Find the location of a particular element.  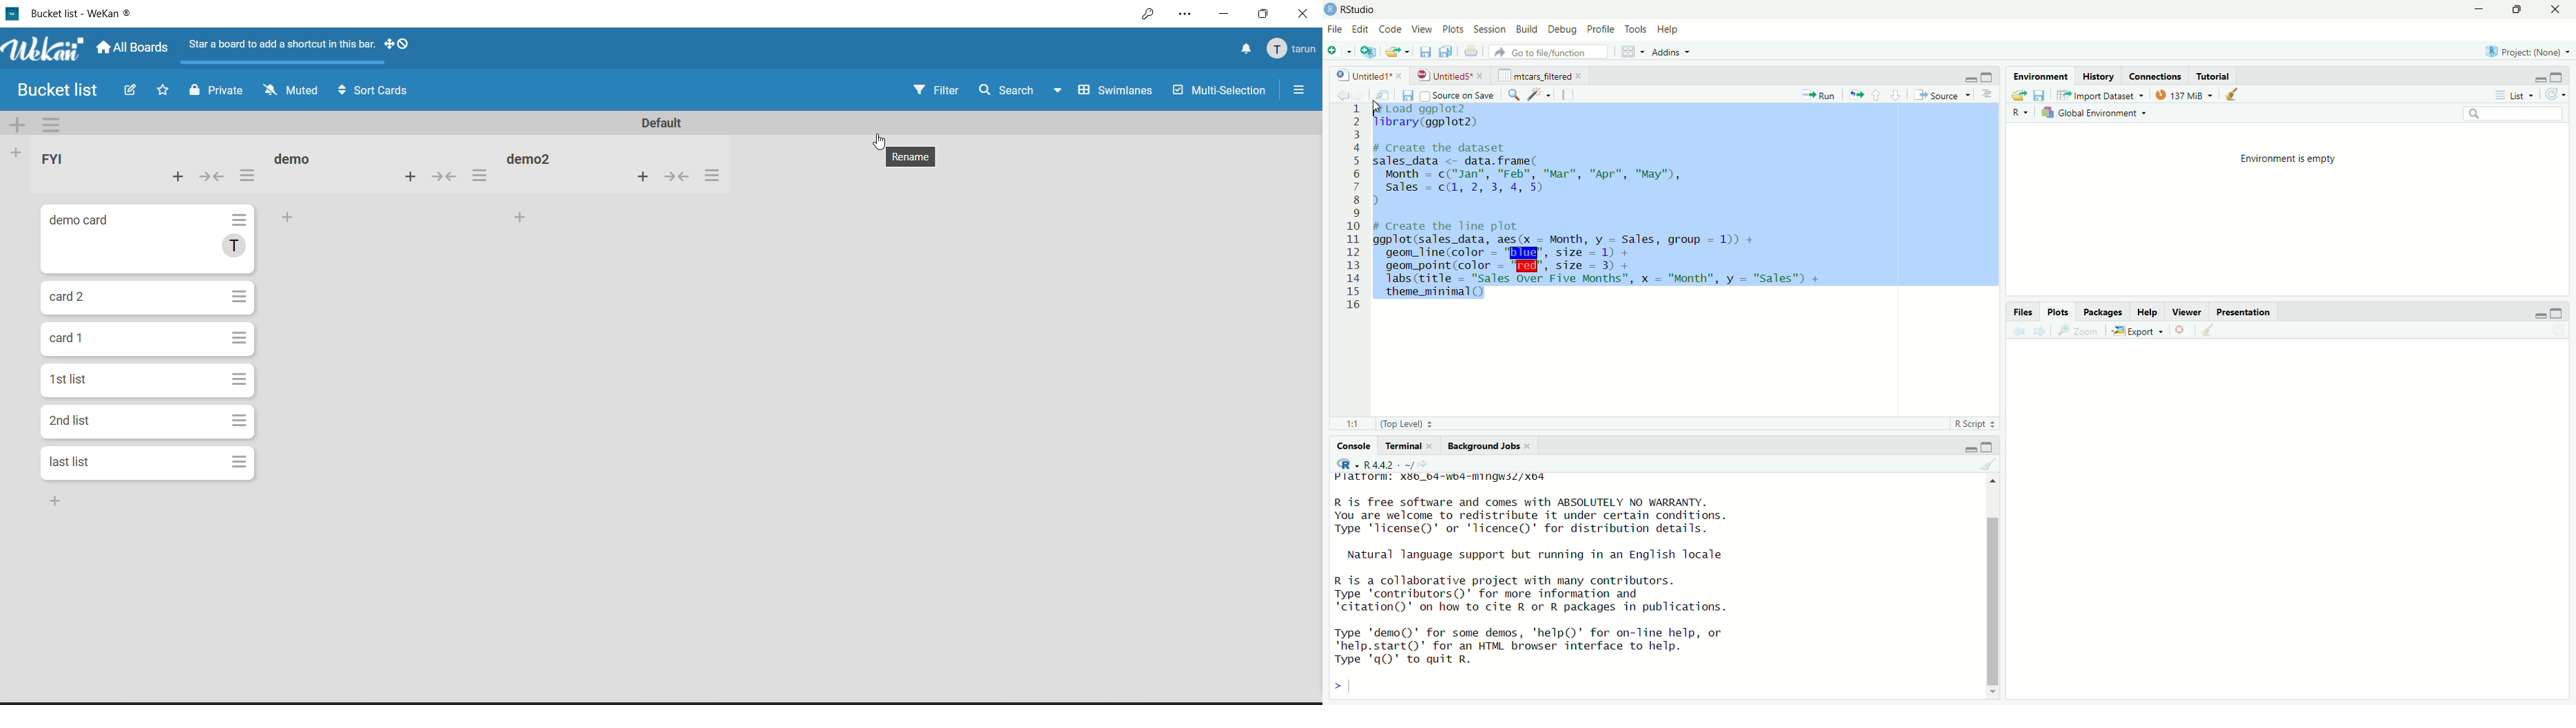

list actions is located at coordinates (479, 174).